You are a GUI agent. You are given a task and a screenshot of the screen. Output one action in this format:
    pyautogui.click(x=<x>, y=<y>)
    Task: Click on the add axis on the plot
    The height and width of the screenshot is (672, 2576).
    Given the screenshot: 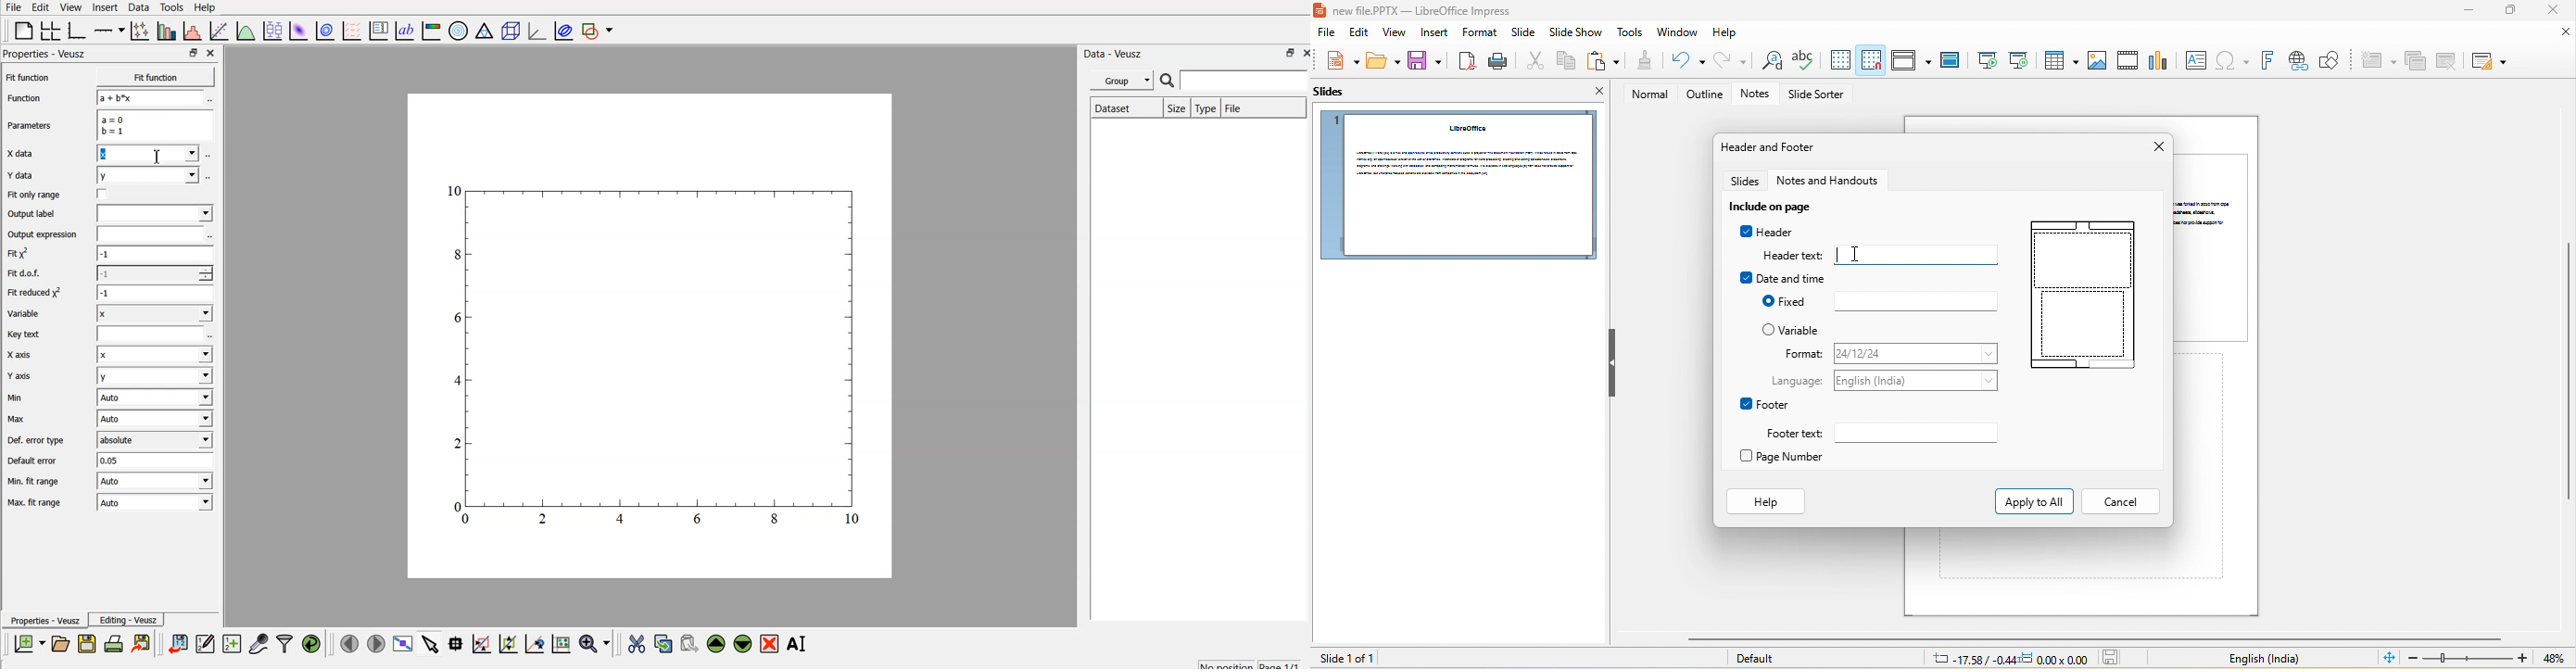 What is the action you would take?
    pyautogui.click(x=109, y=31)
    